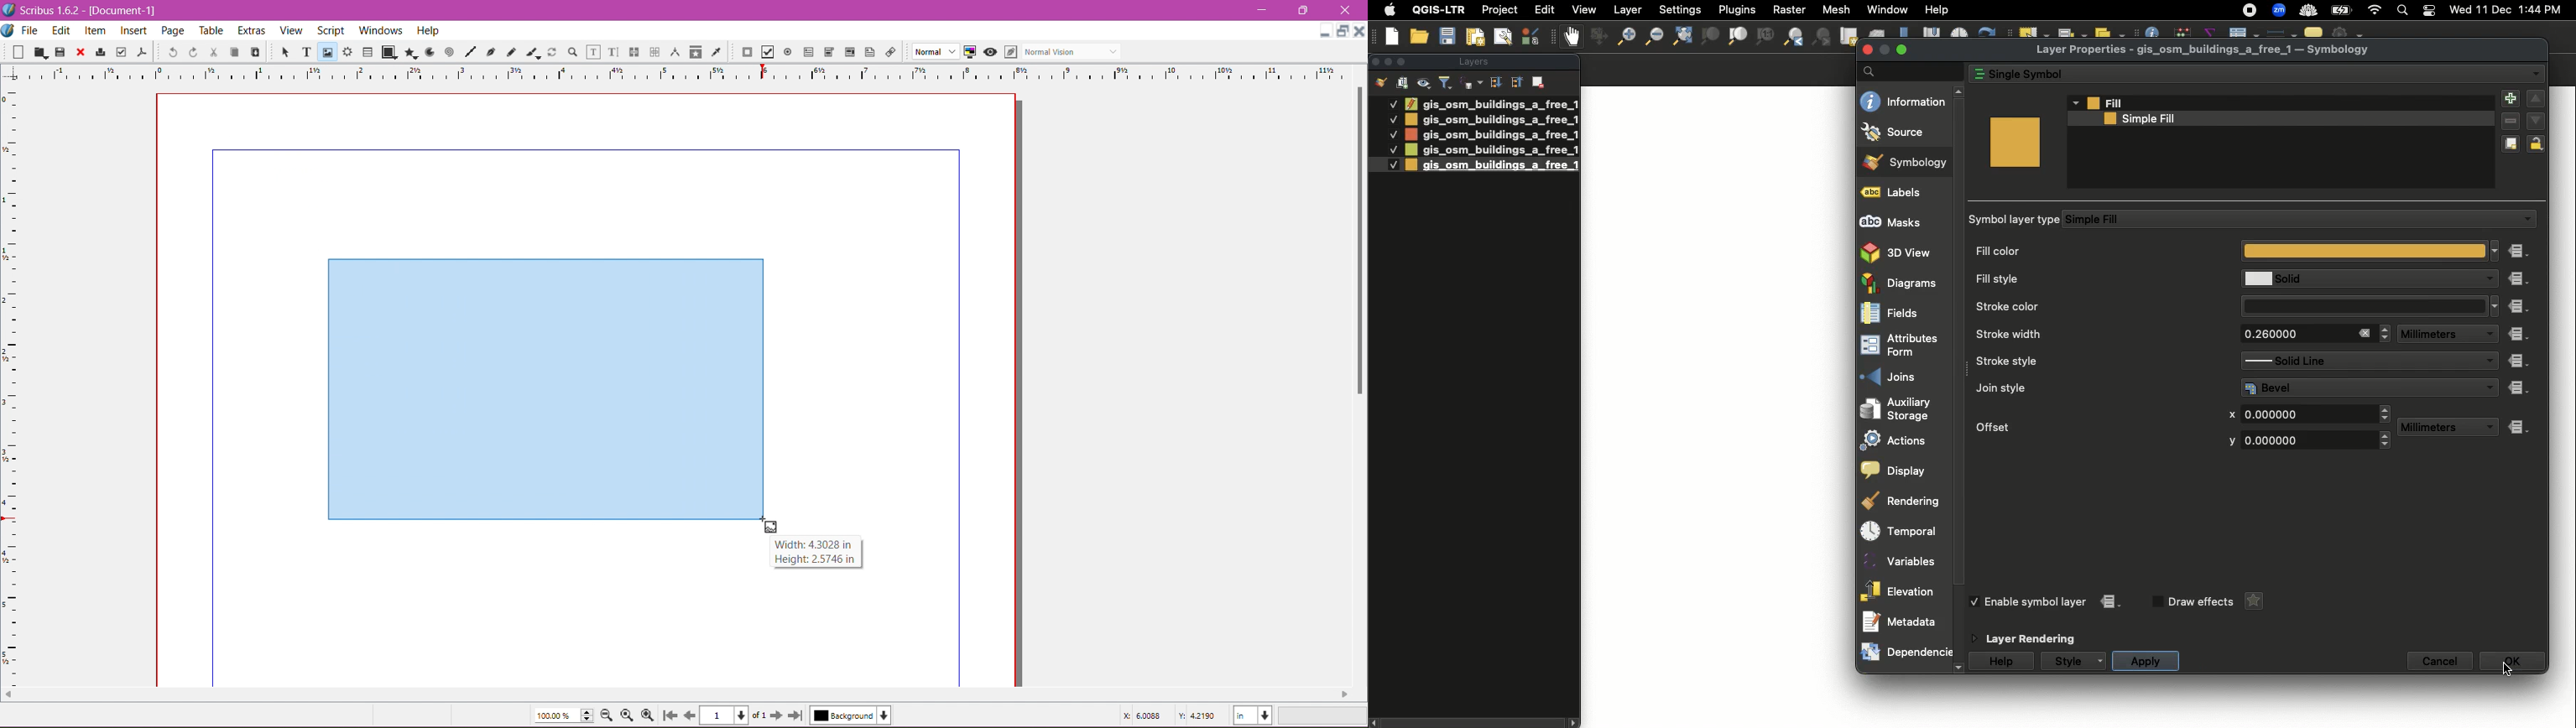 This screenshot has height=728, width=2576. Describe the element at coordinates (61, 31) in the screenshot. I see `Edit` at that location.